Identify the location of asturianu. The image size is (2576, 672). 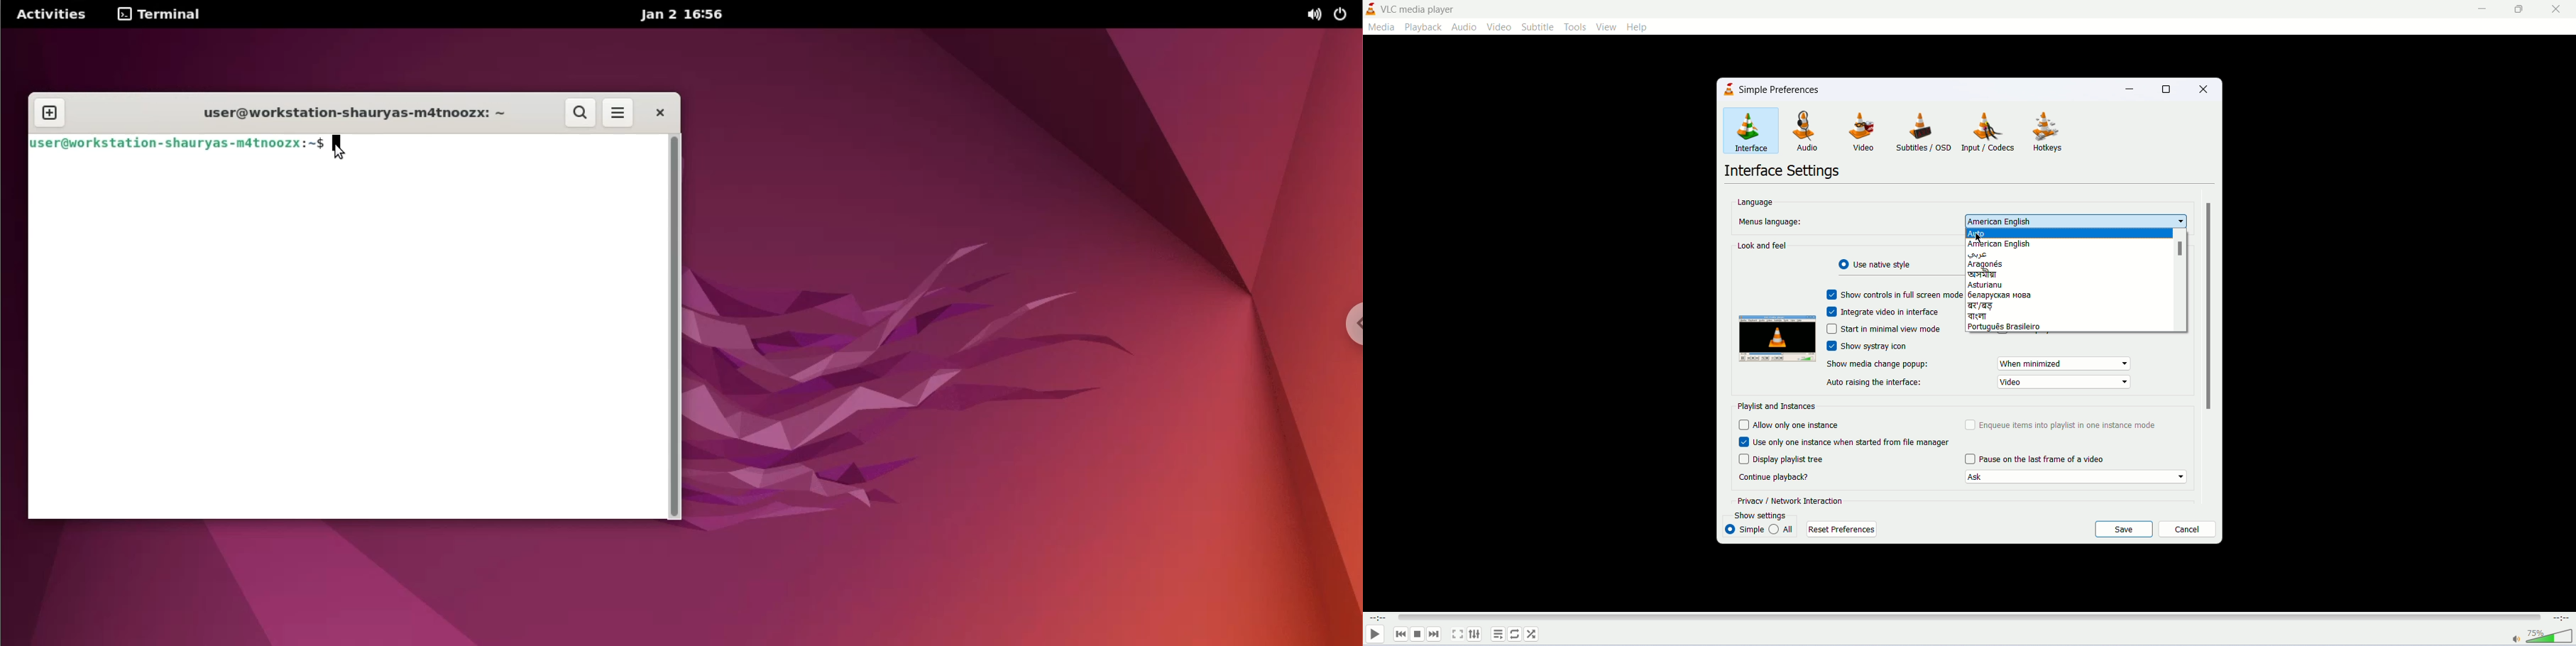
(2071, 284).